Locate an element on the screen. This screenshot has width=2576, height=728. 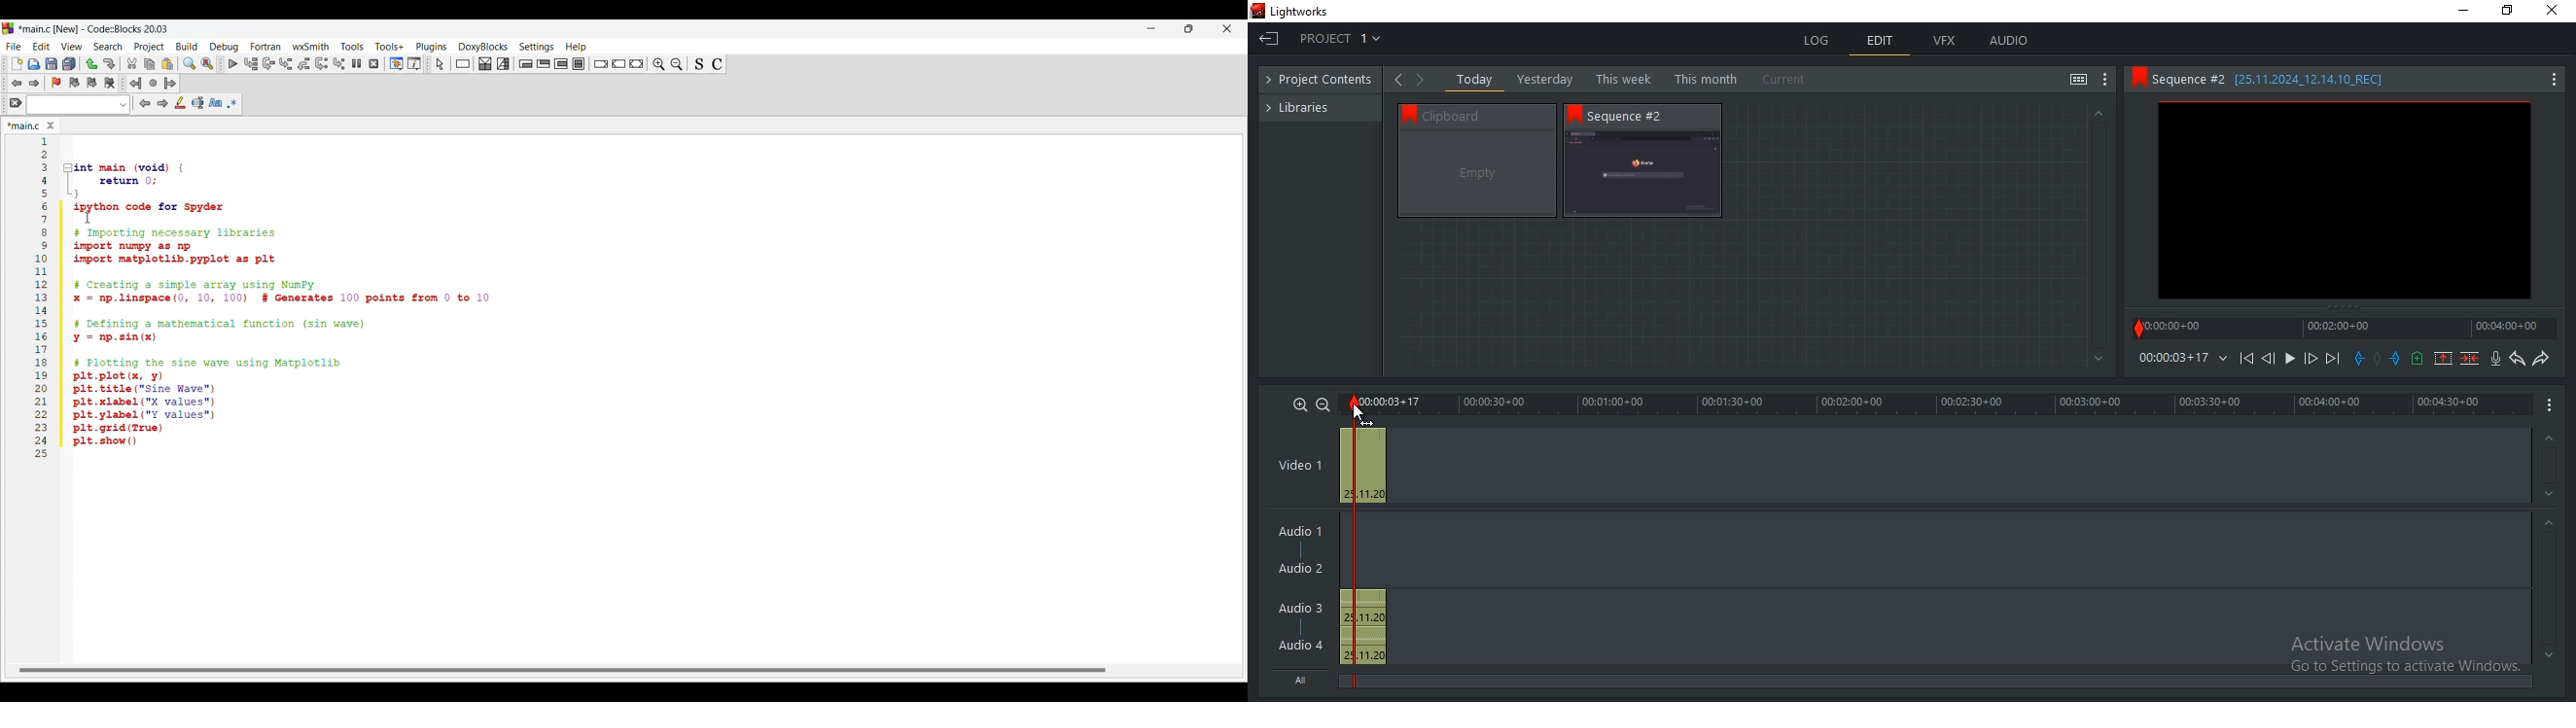
Redo is located at coordinates (110, 64).